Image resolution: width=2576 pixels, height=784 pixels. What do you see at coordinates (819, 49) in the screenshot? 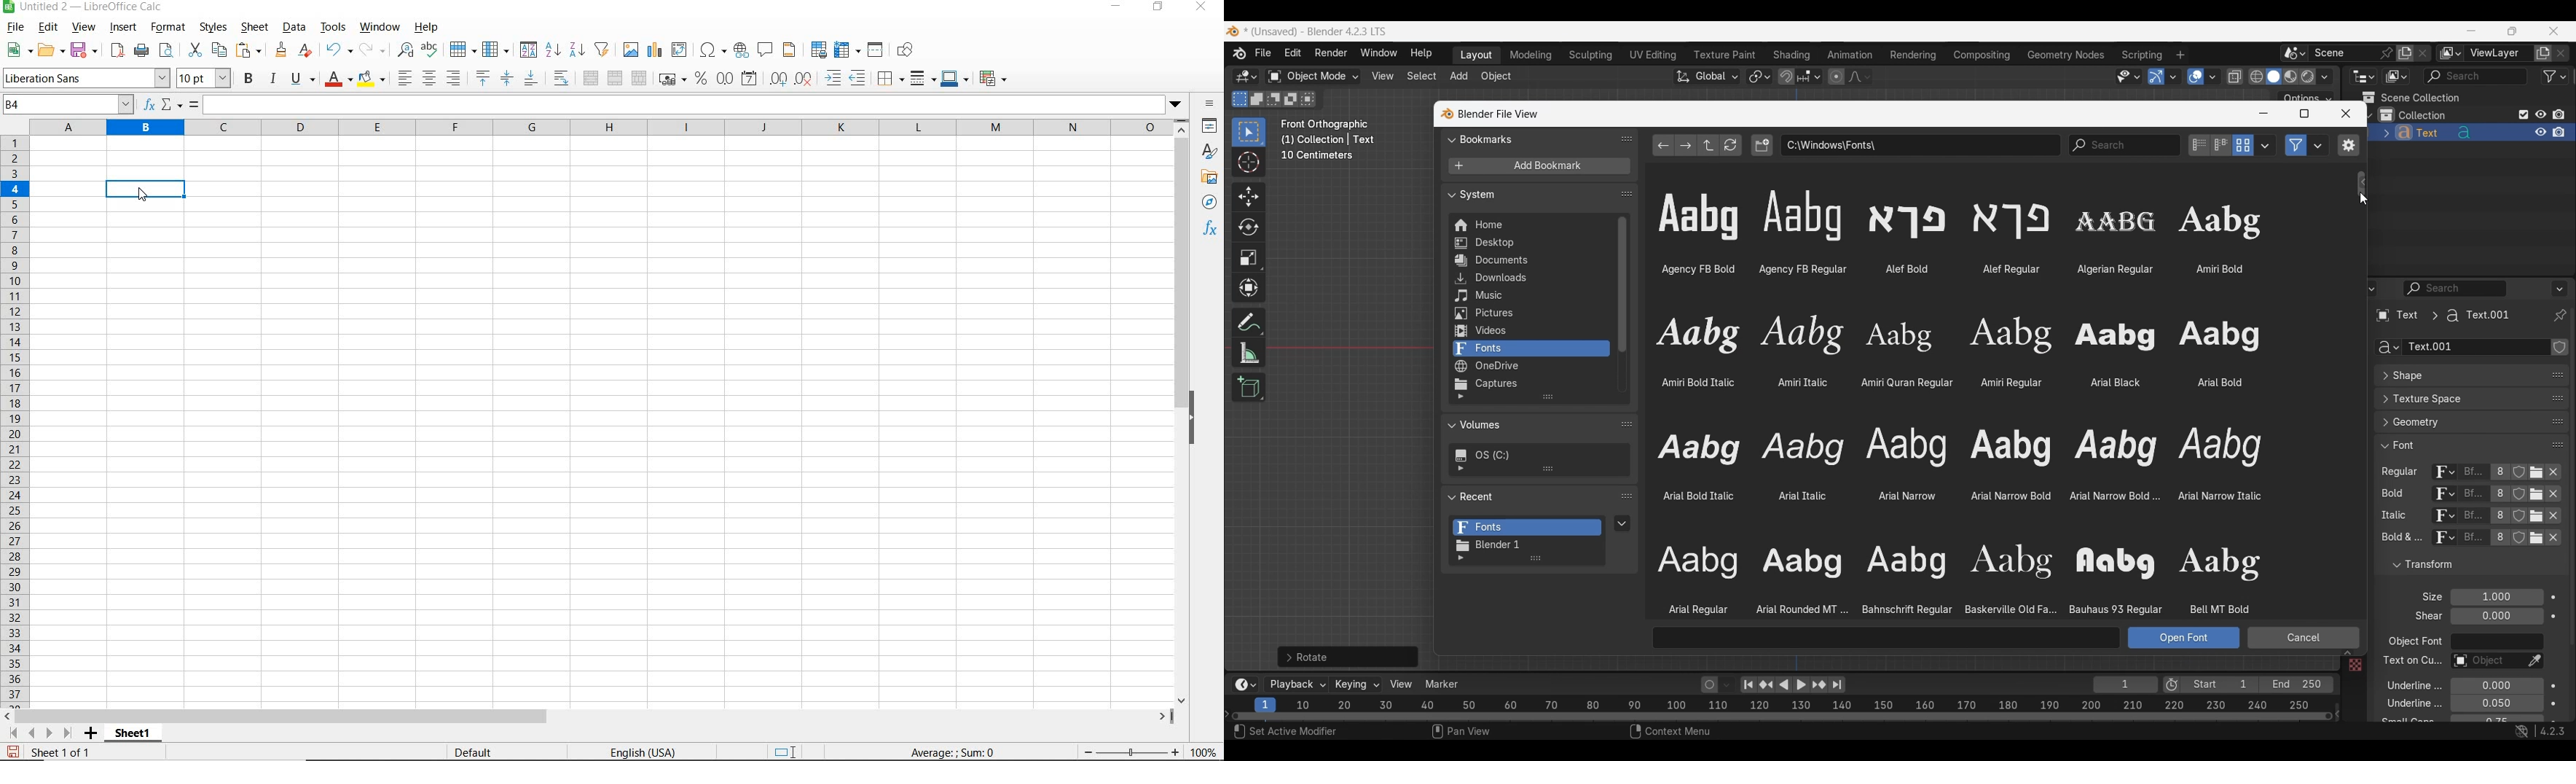
I see `define print area` at bounding box center [819, 49].